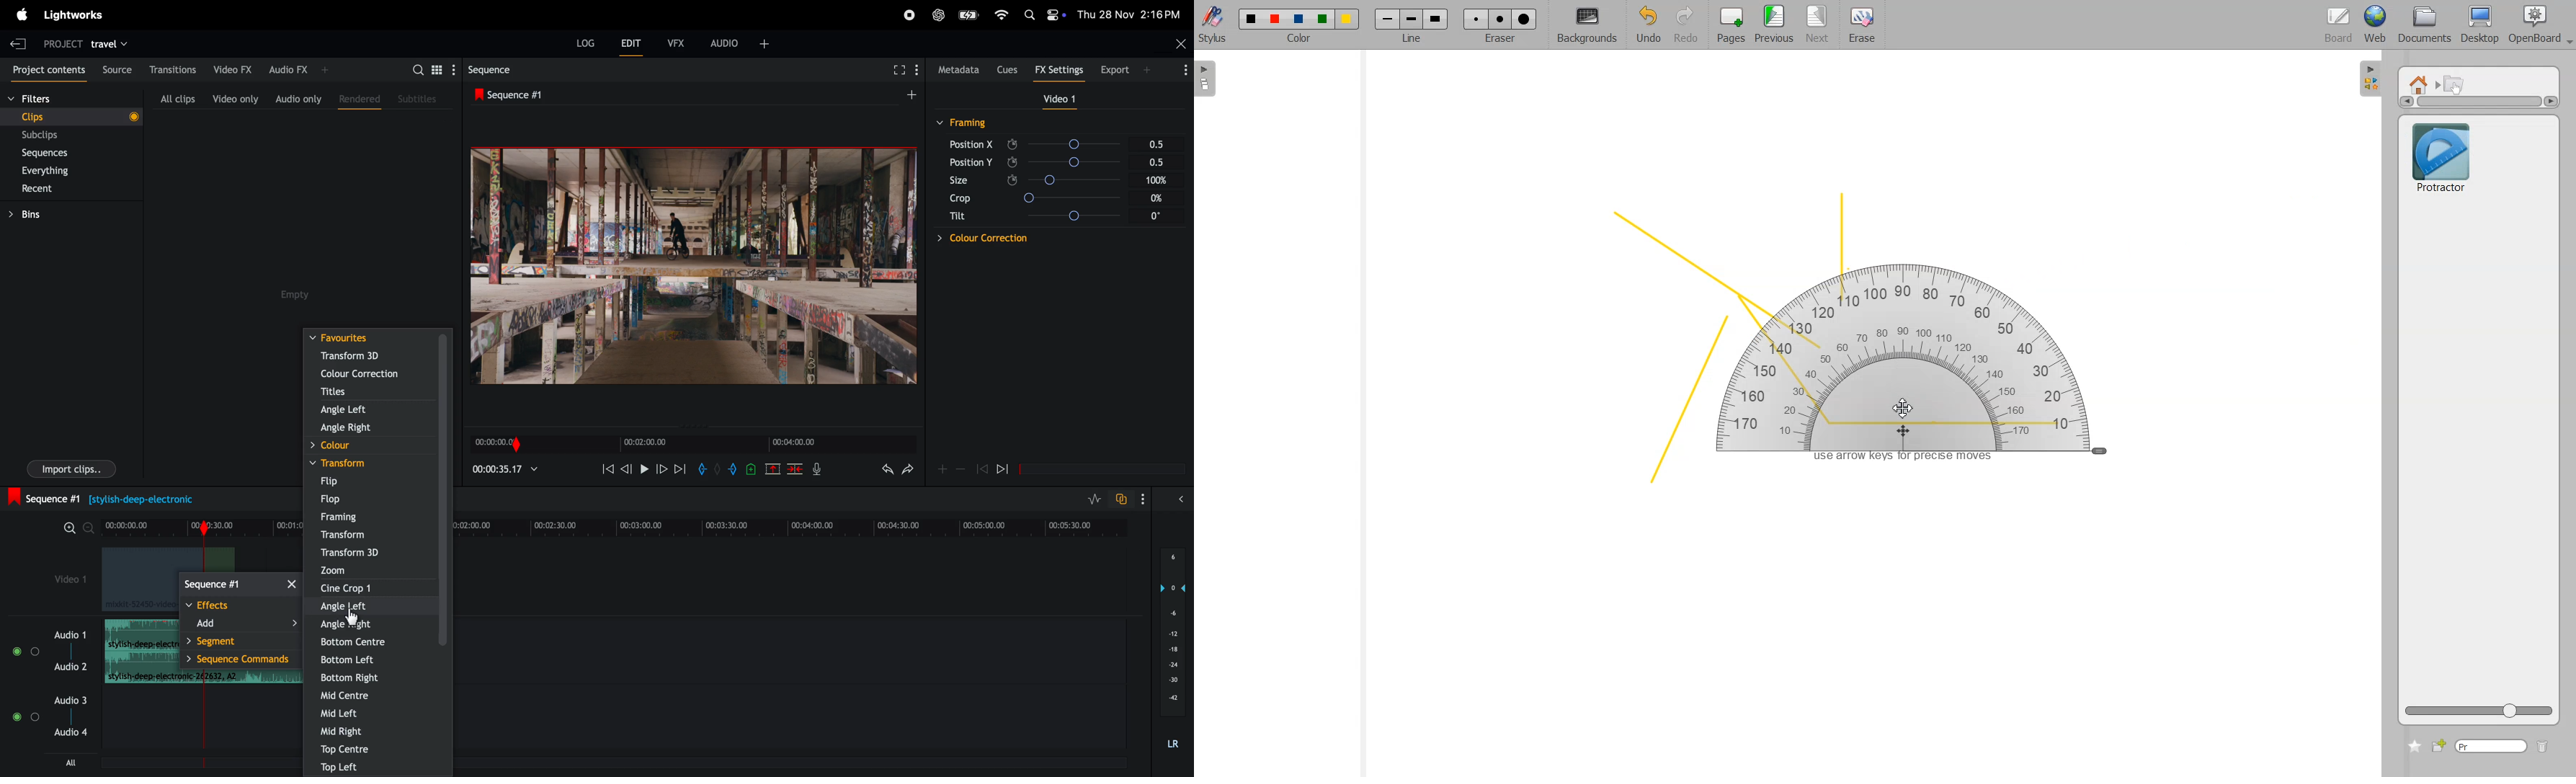 The height and width of the screenshot is (784, 2576). What do you see at coordinates (1094, 198) in the screenshot?
I see `angle` at bounding box center [1094, 198].